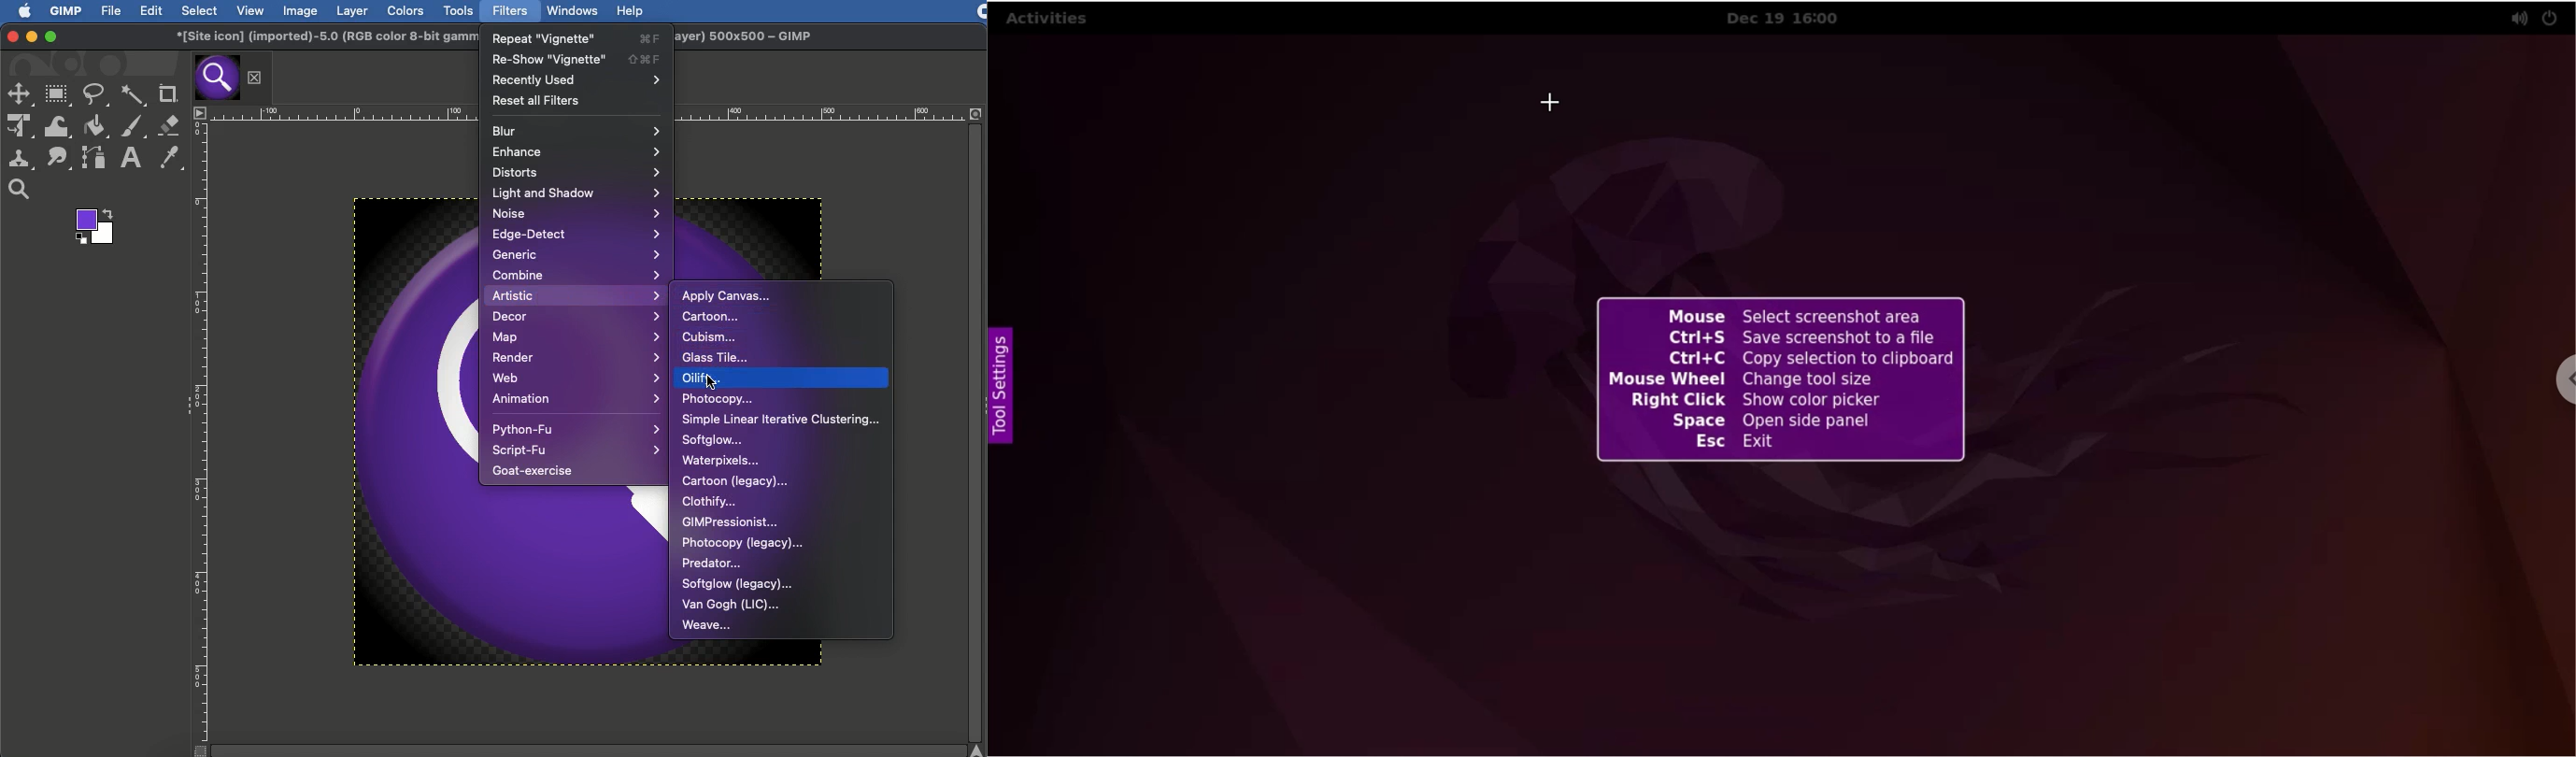 This screenshot has height=784, width=2576. I want to click on Animation, so click(574, 398).